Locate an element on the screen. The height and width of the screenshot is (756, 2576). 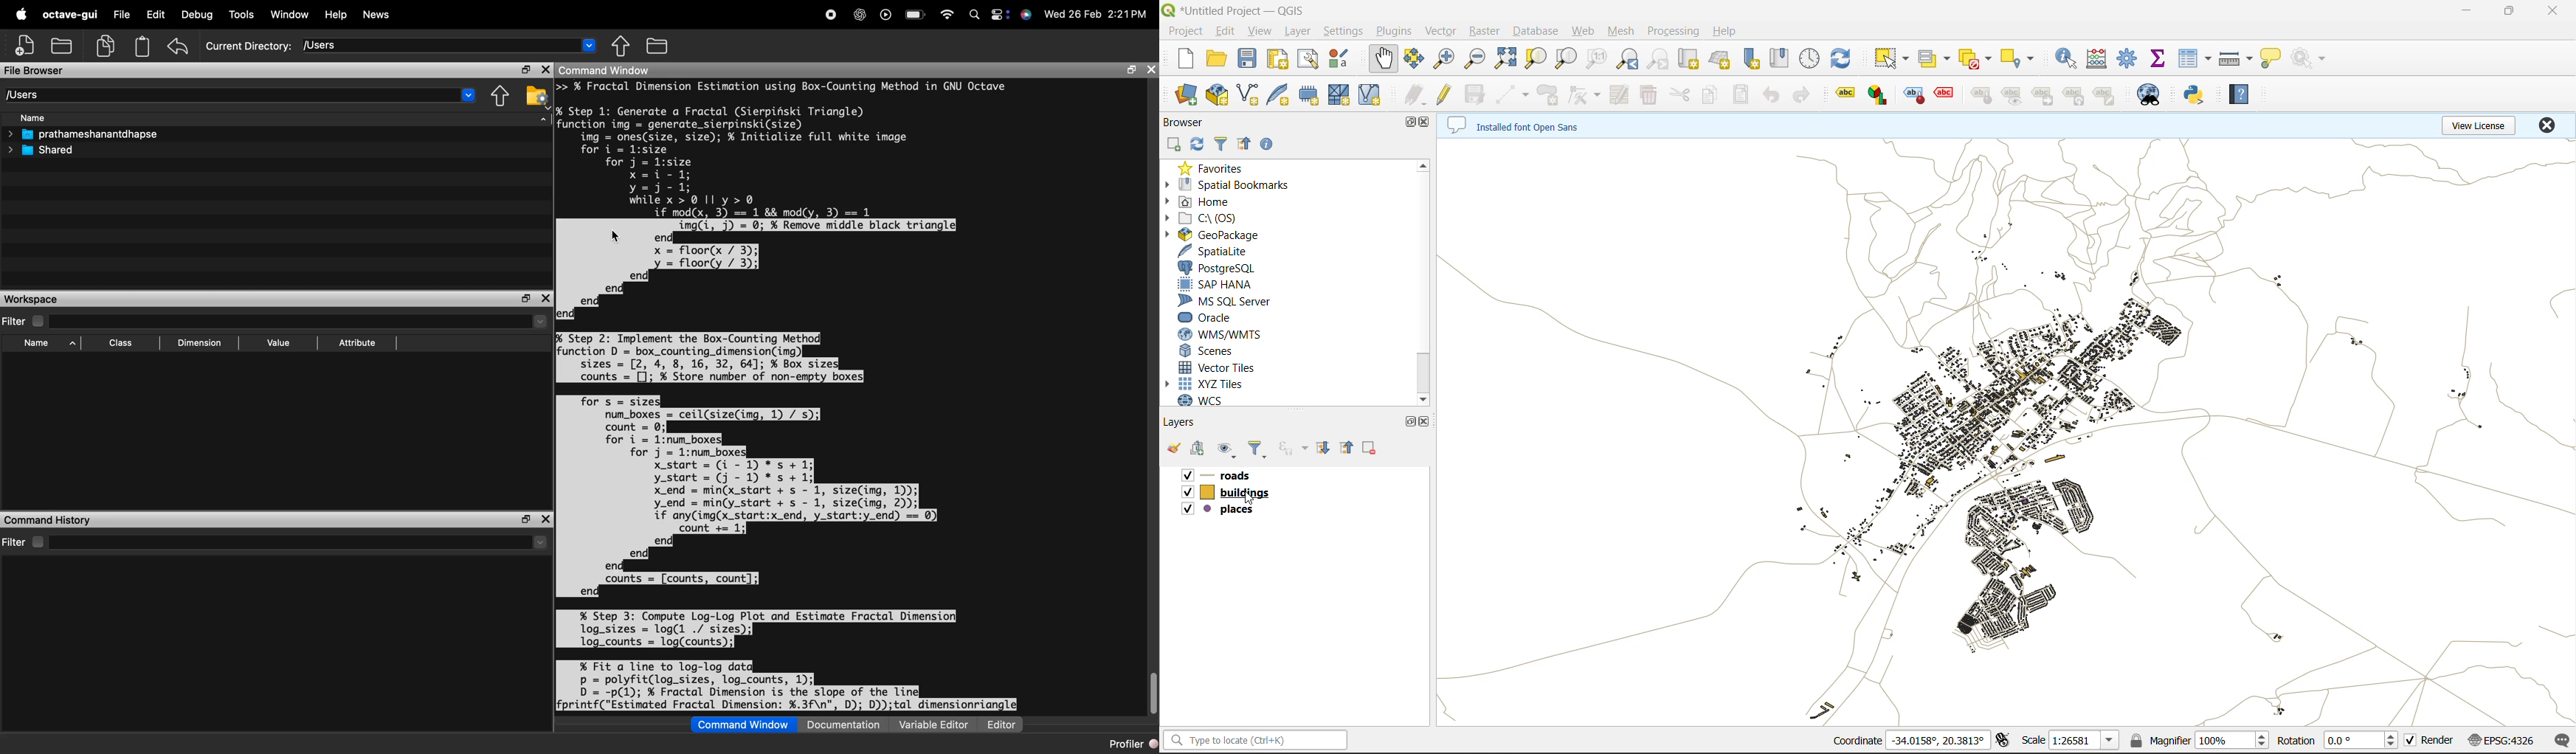
processing is located at coordinates (1673, 30).